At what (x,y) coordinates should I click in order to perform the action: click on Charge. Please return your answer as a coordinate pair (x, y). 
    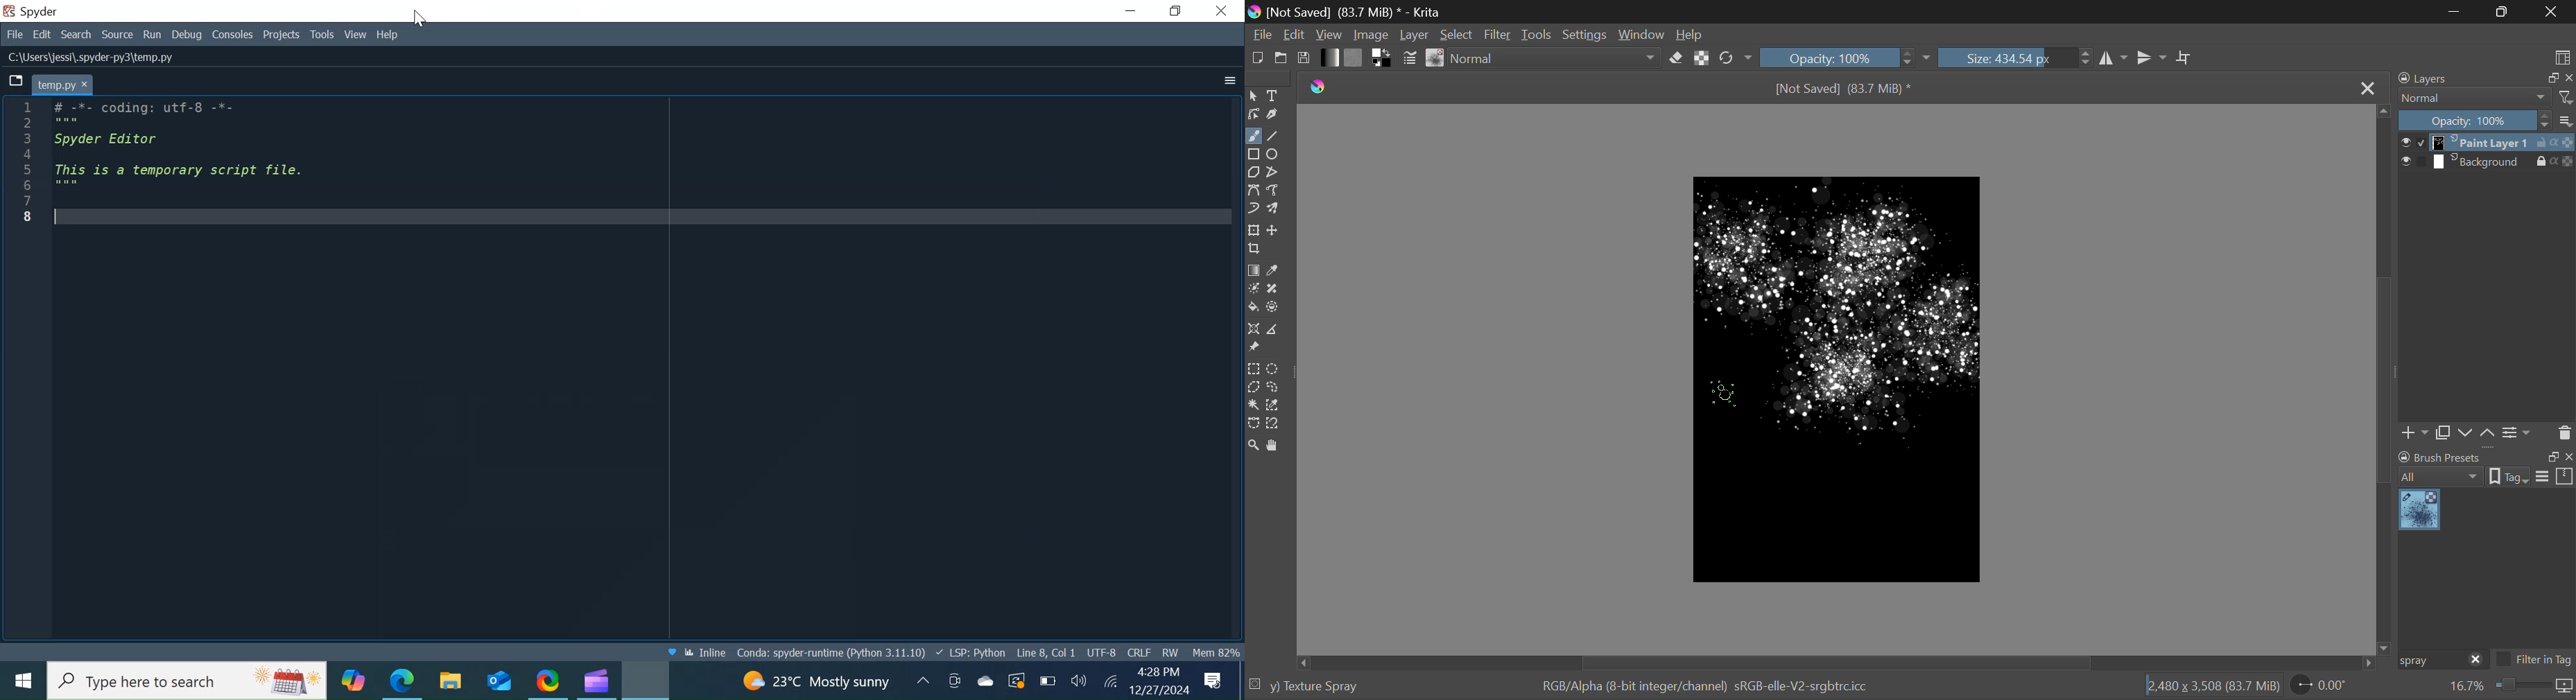
    Looking at the image, I should click on (1046, 681).